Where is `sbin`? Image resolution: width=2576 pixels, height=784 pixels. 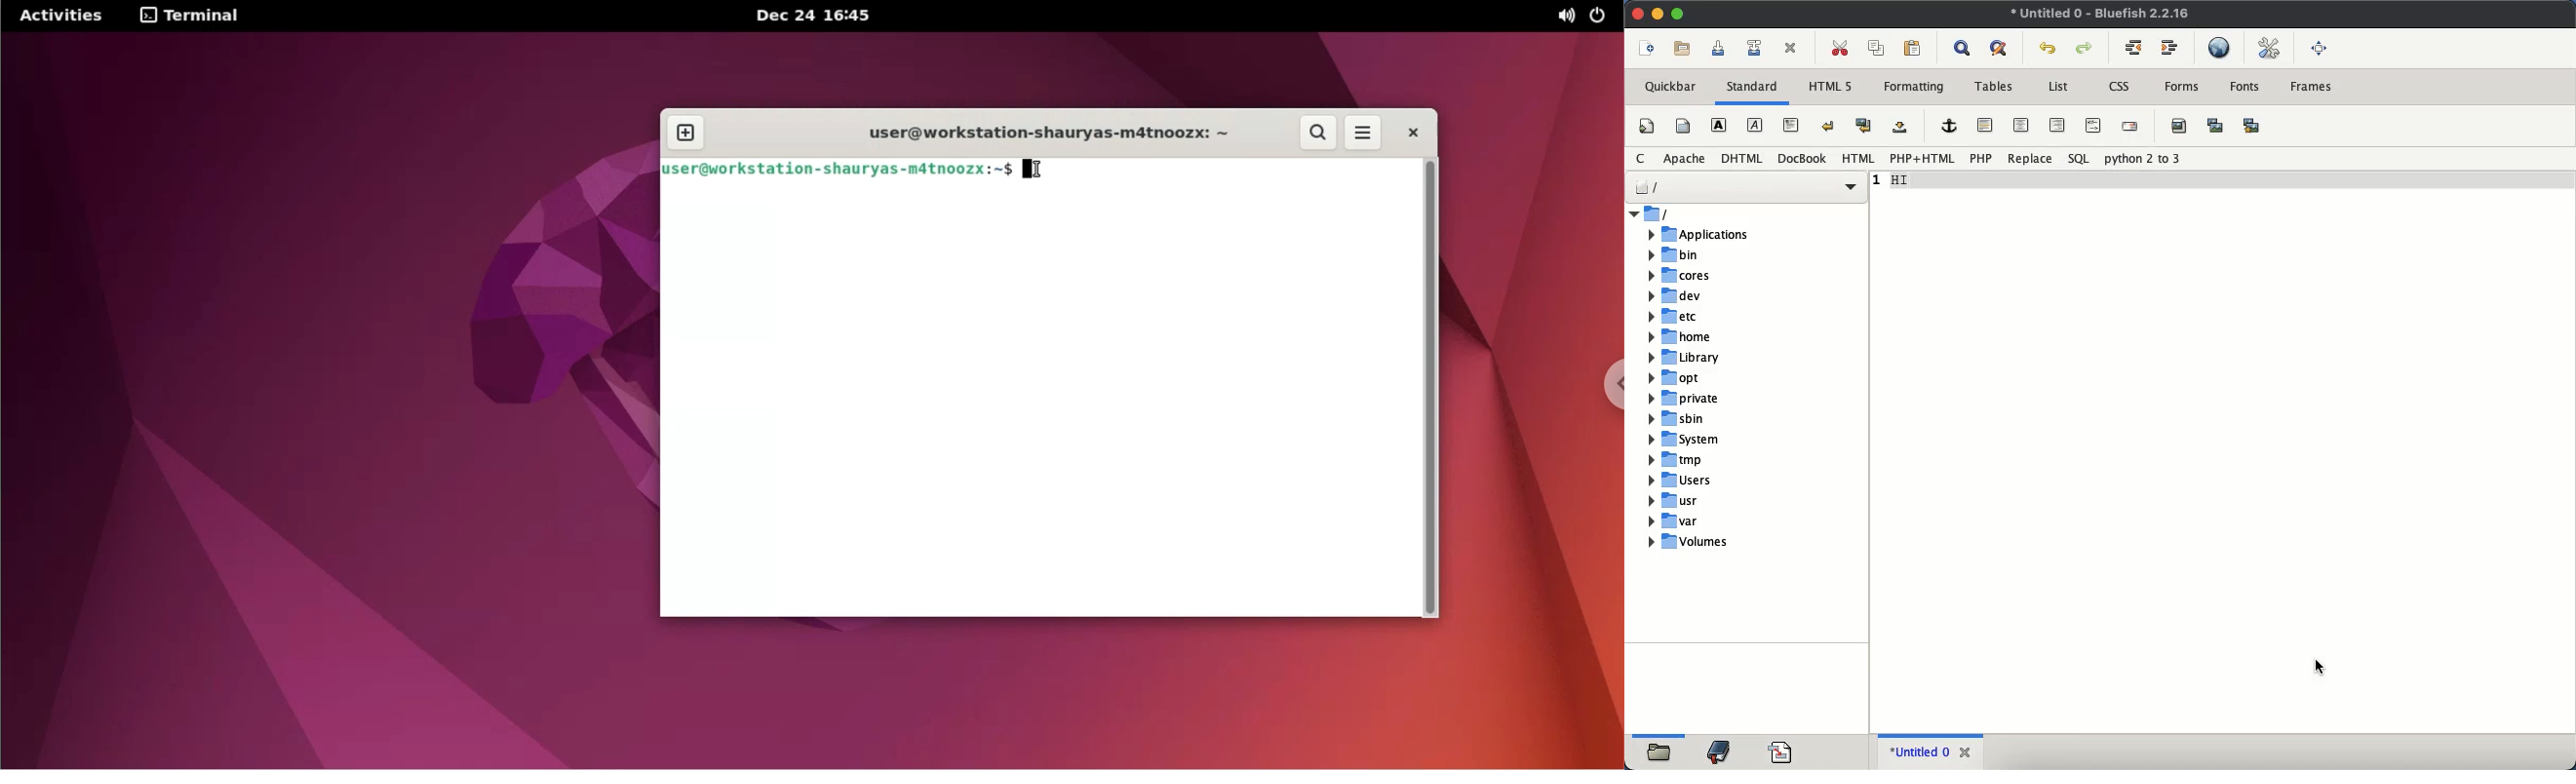 sbin is located at coordinates (1723, 420).